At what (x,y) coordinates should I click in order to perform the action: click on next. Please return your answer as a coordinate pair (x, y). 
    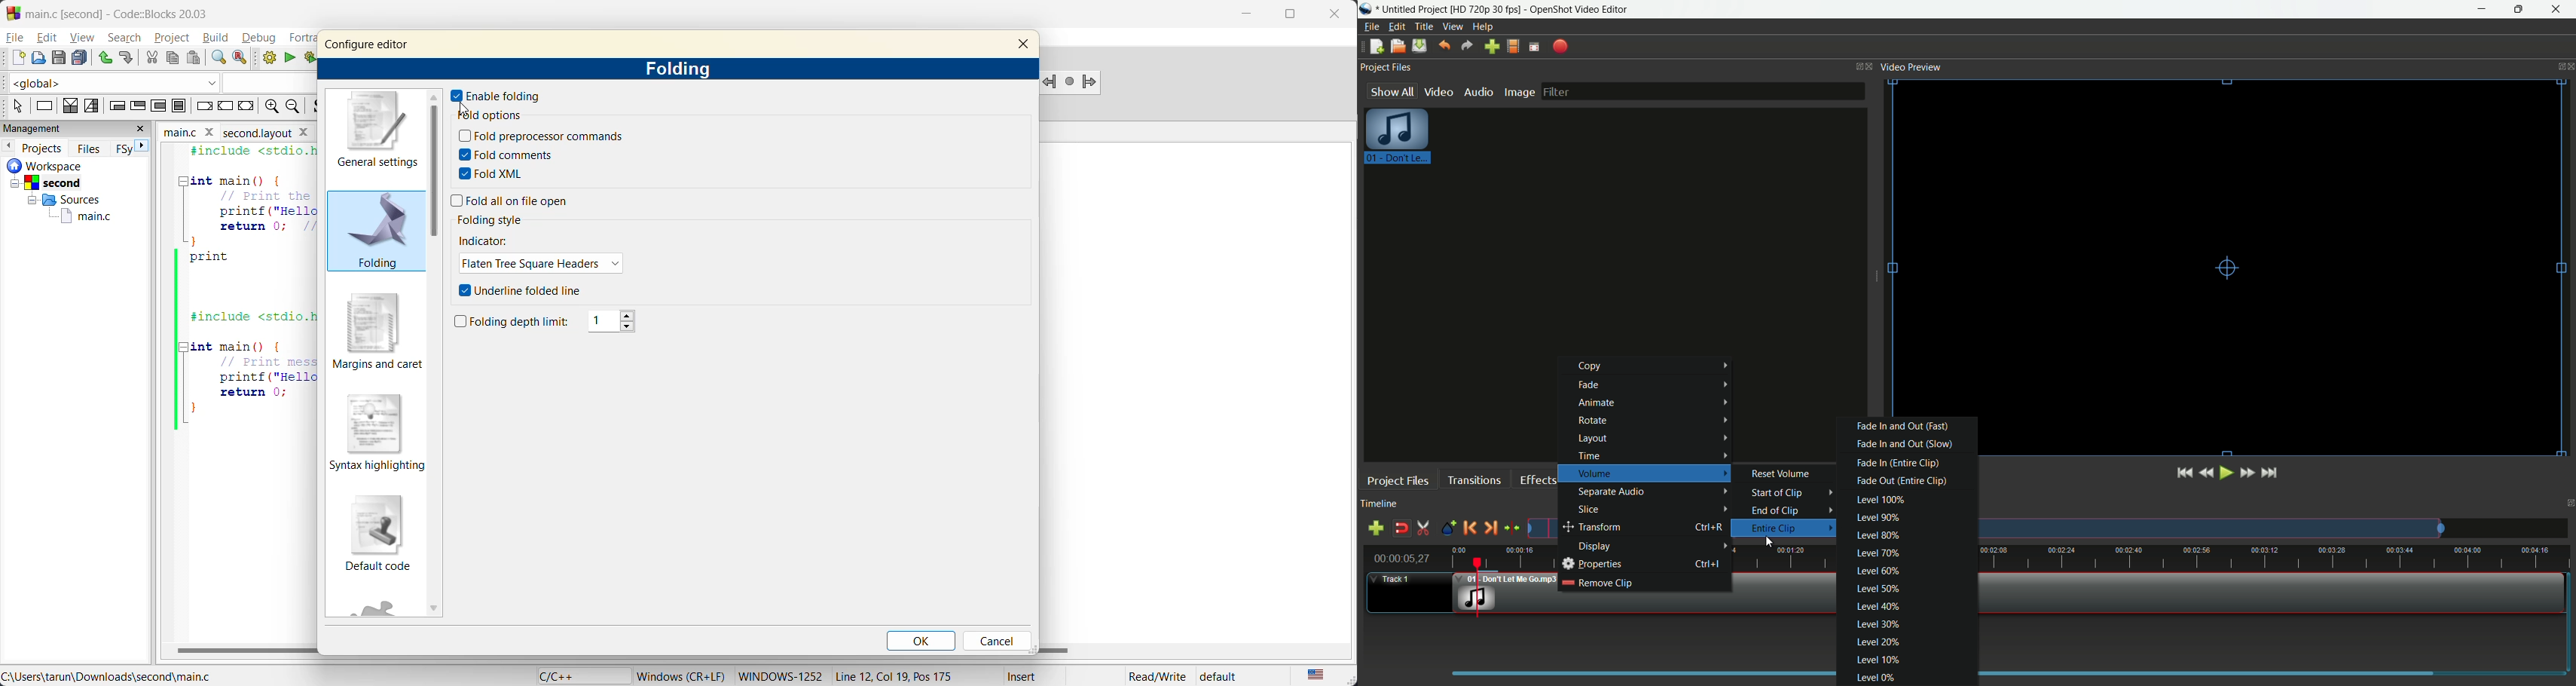
    Looking at the image, I should click on (143, 146).